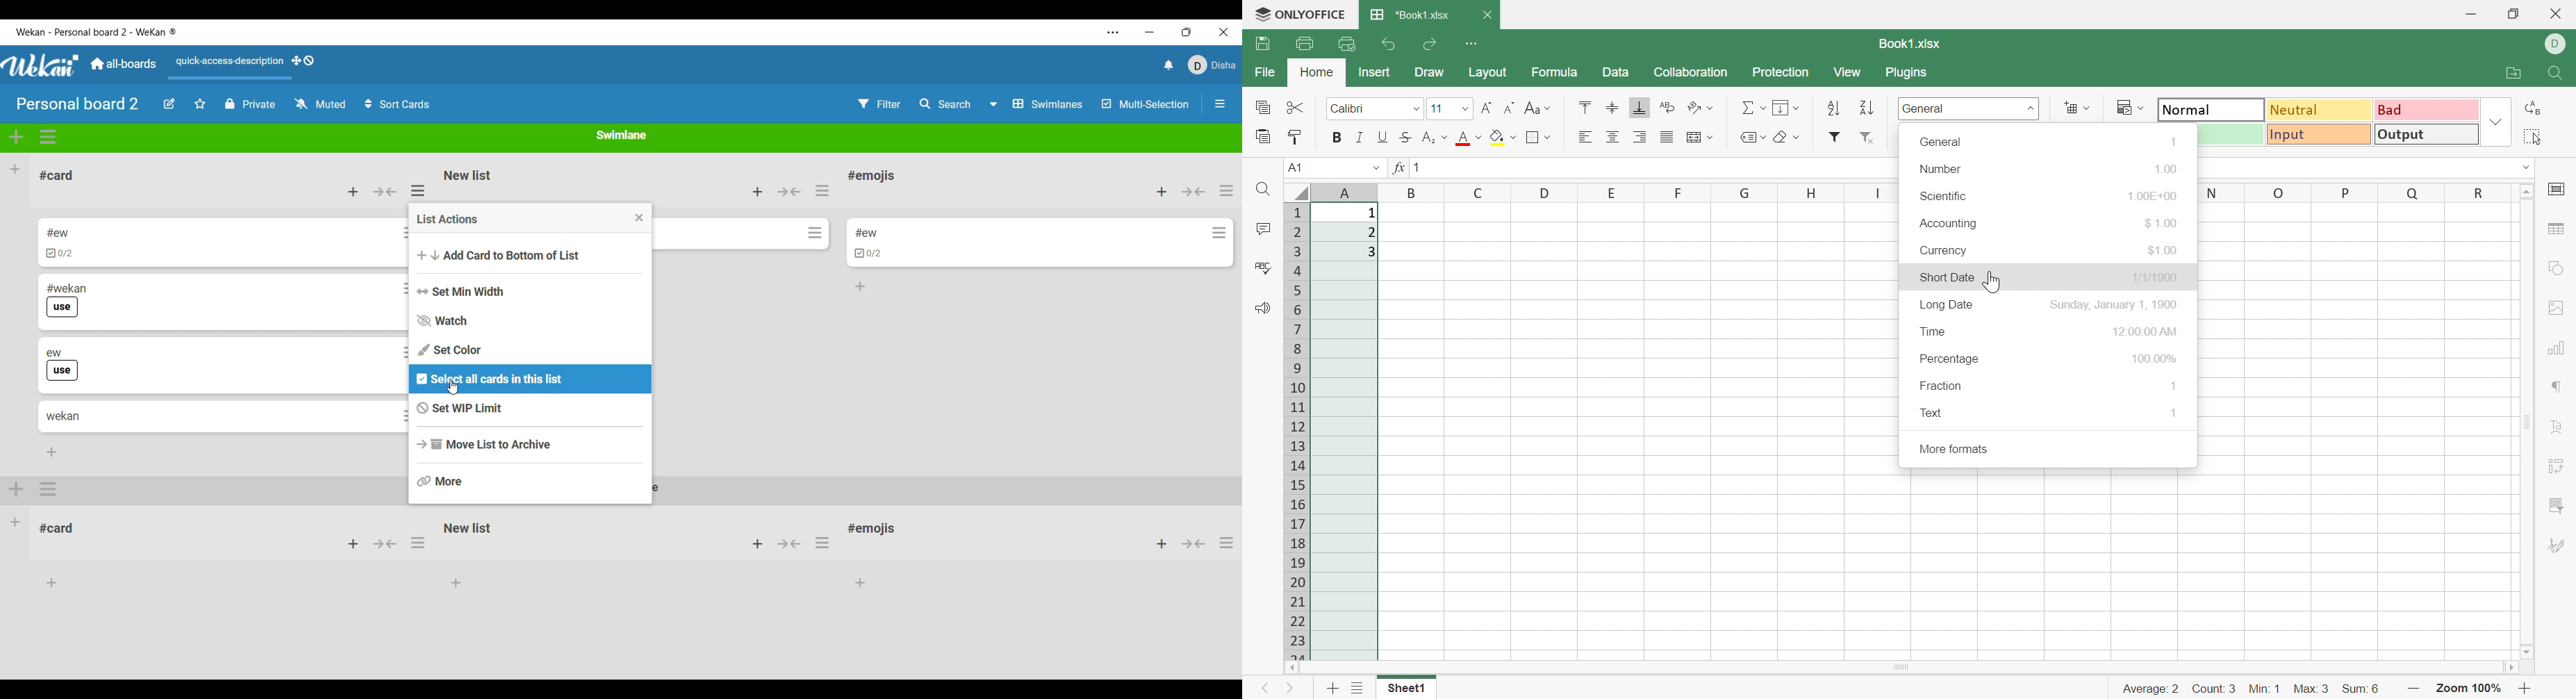  What do you see at coordinates (1372, 213) in the screenshot?
I see `1` at bounding box center [1372, 213].